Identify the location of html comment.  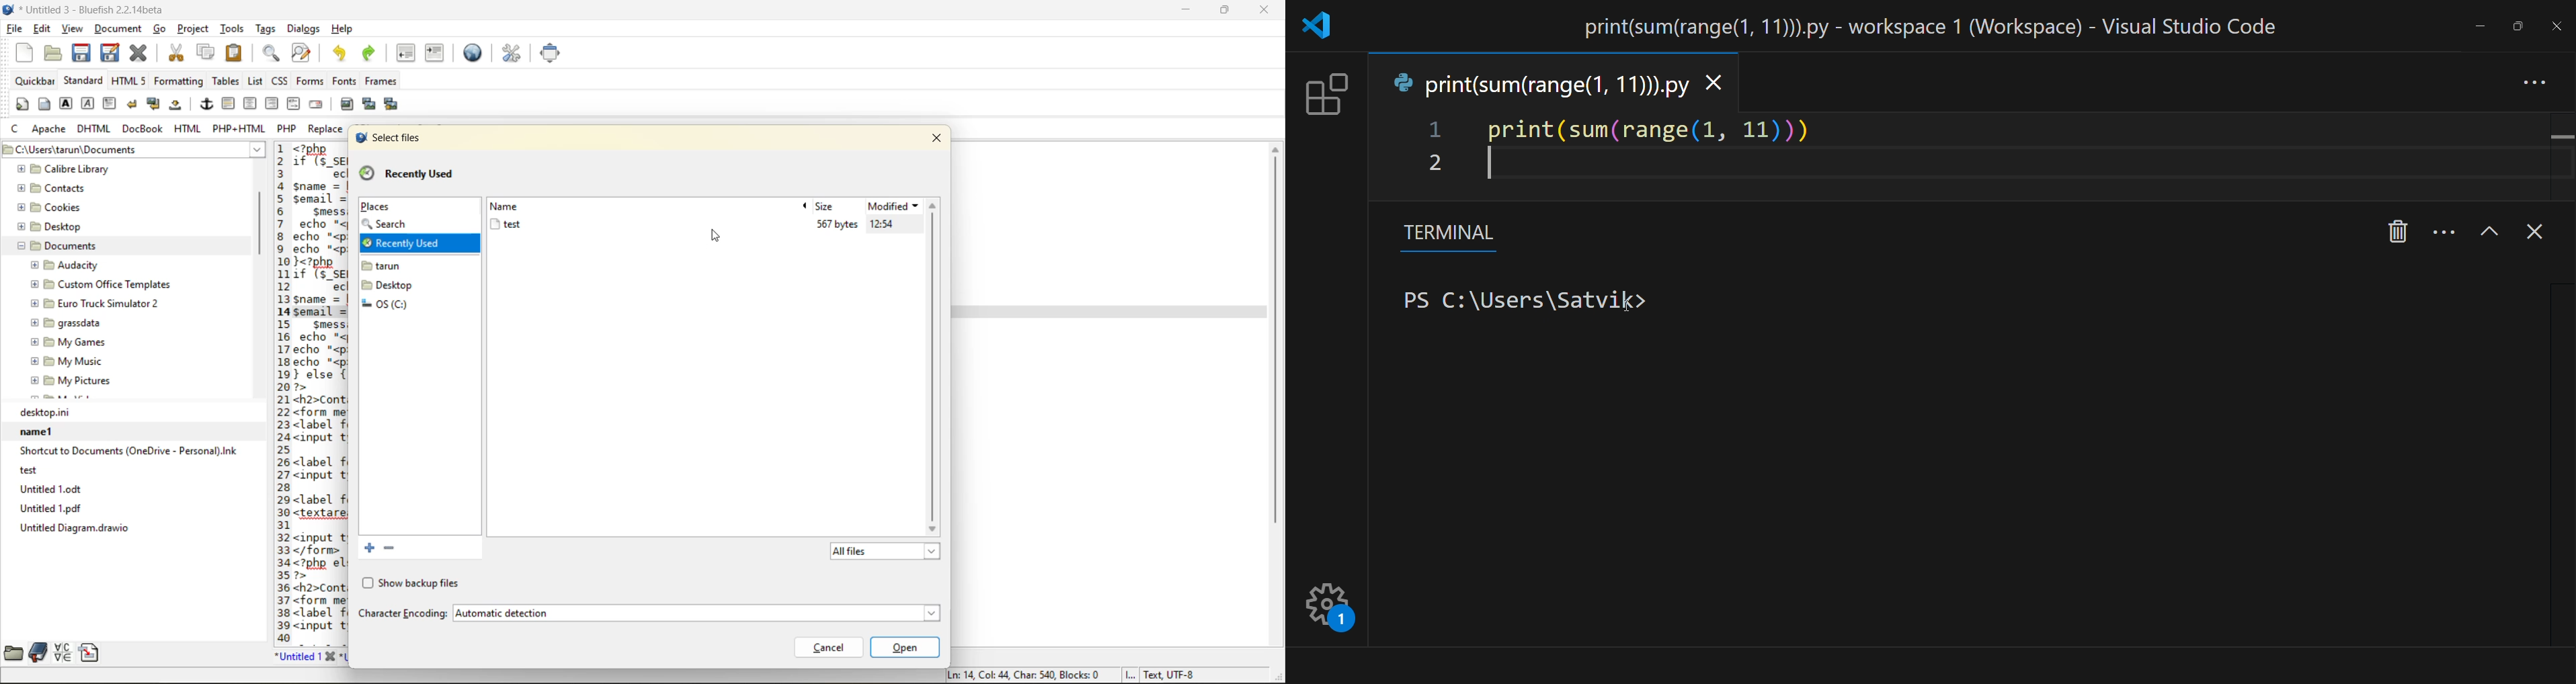
(293, 104).